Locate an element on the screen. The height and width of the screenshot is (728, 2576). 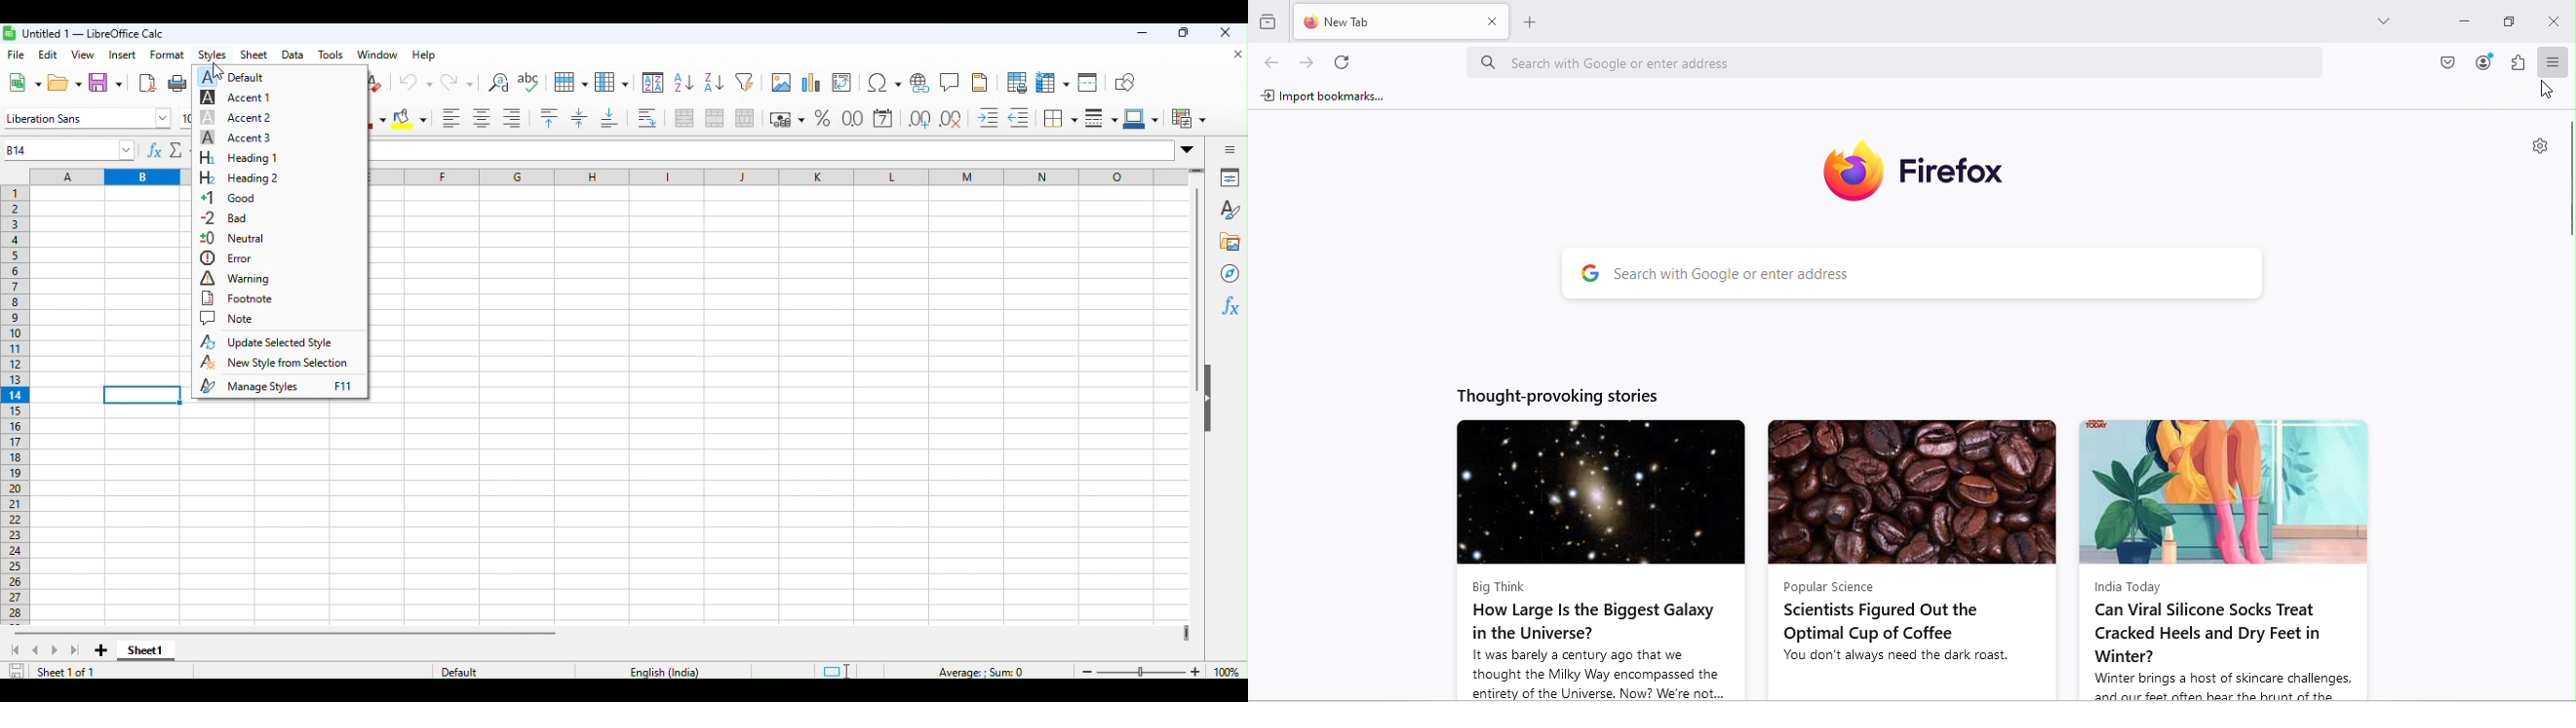
increase indent is located at coordinates (983, 118).